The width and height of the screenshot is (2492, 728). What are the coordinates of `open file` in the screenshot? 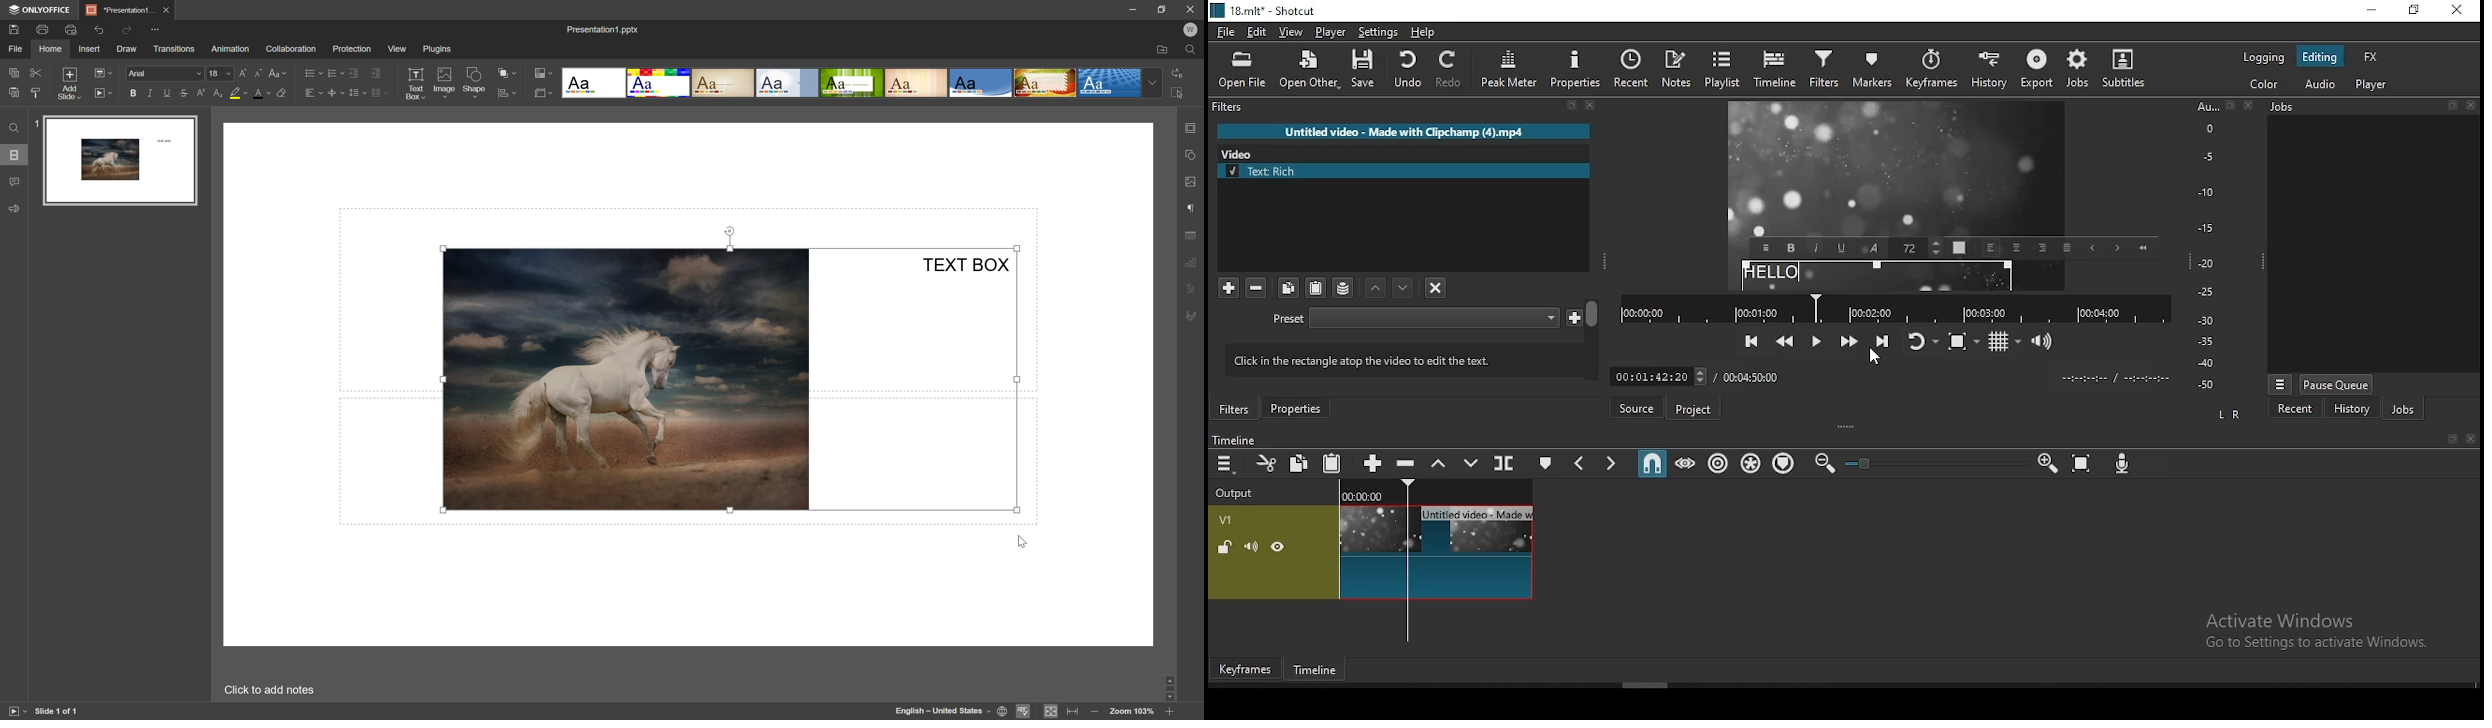 It's located at (1242, 71).